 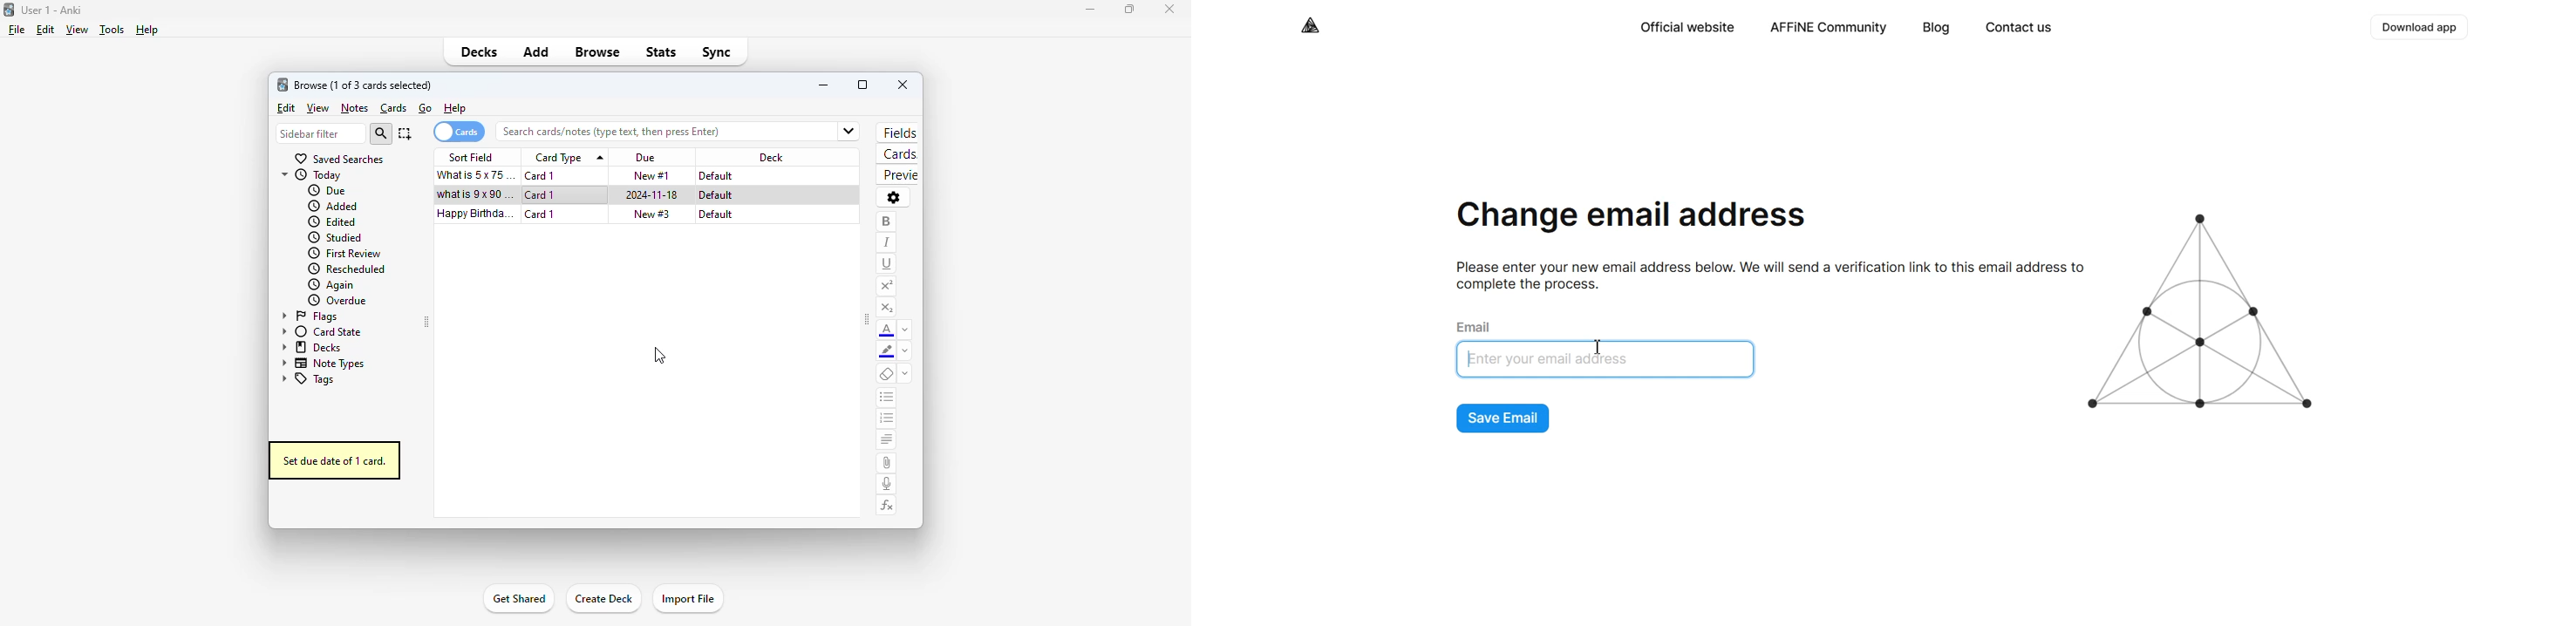 What do you see at coordinates (886, 351) in the screenshot?
I see `text highlighting color` at bounding box center [886, 351].